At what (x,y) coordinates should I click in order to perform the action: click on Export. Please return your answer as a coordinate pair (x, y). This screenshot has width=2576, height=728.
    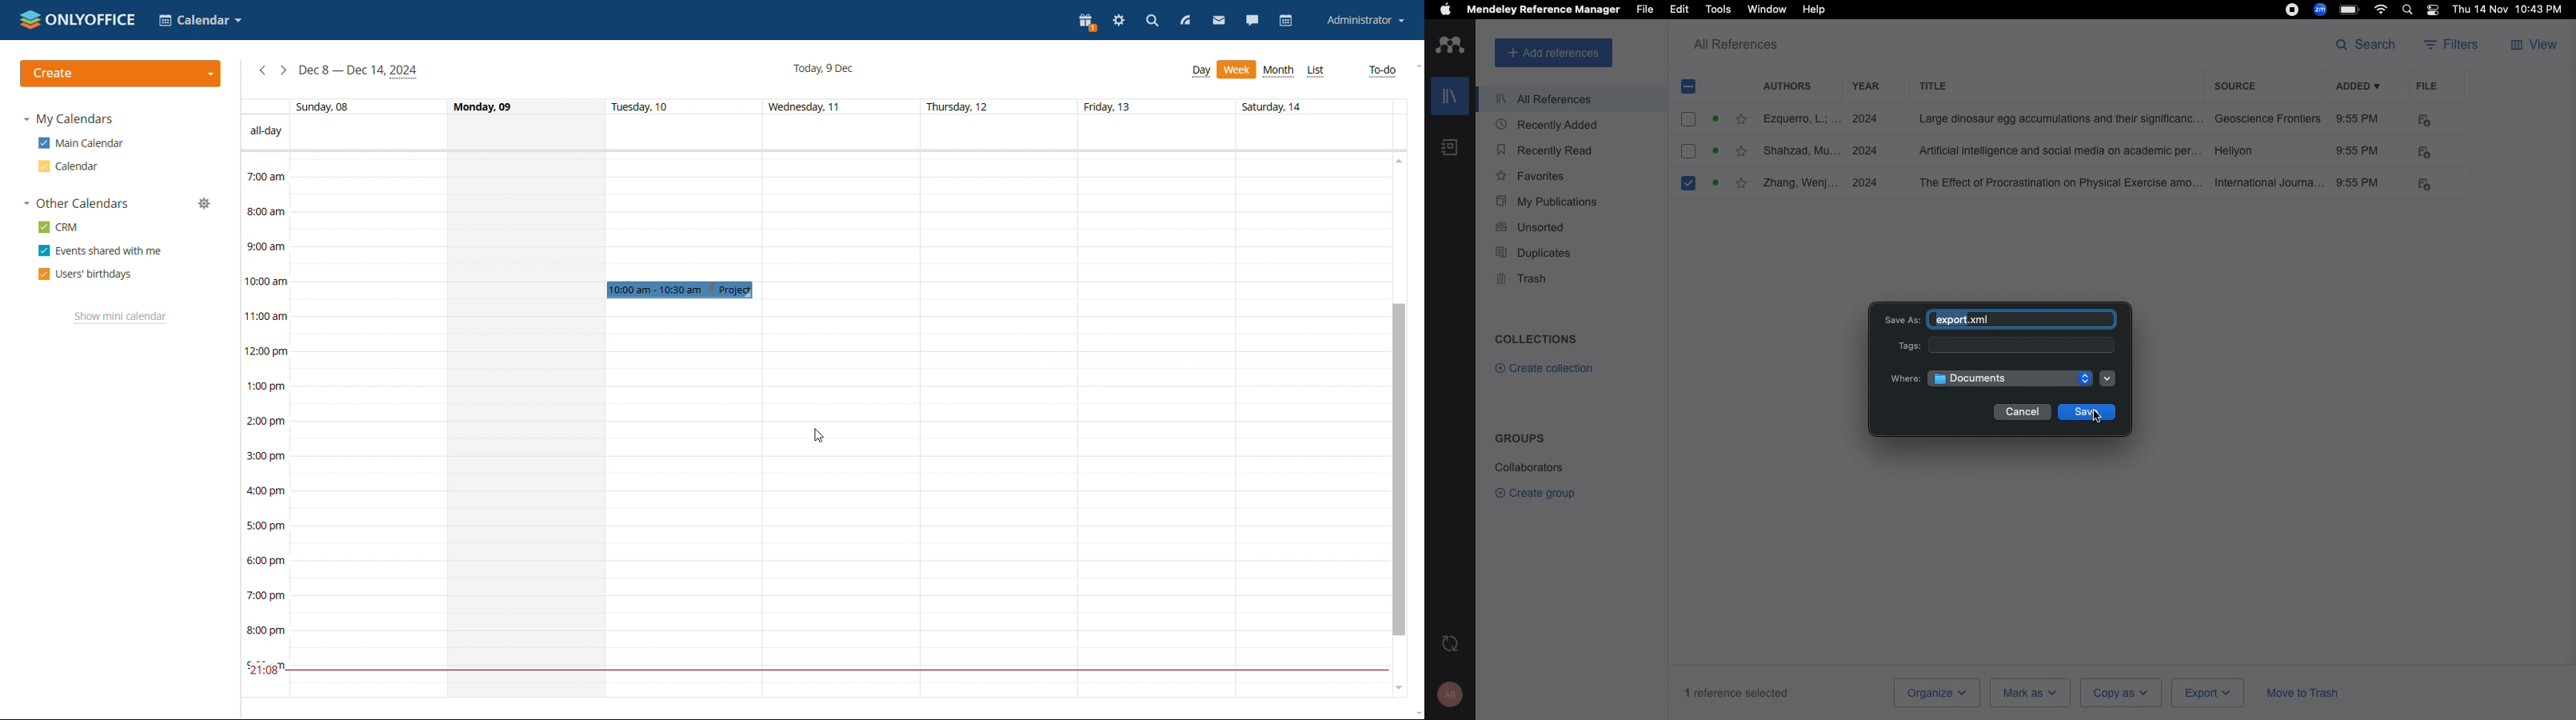
    Looking at the image, I should click on (2207, 693).